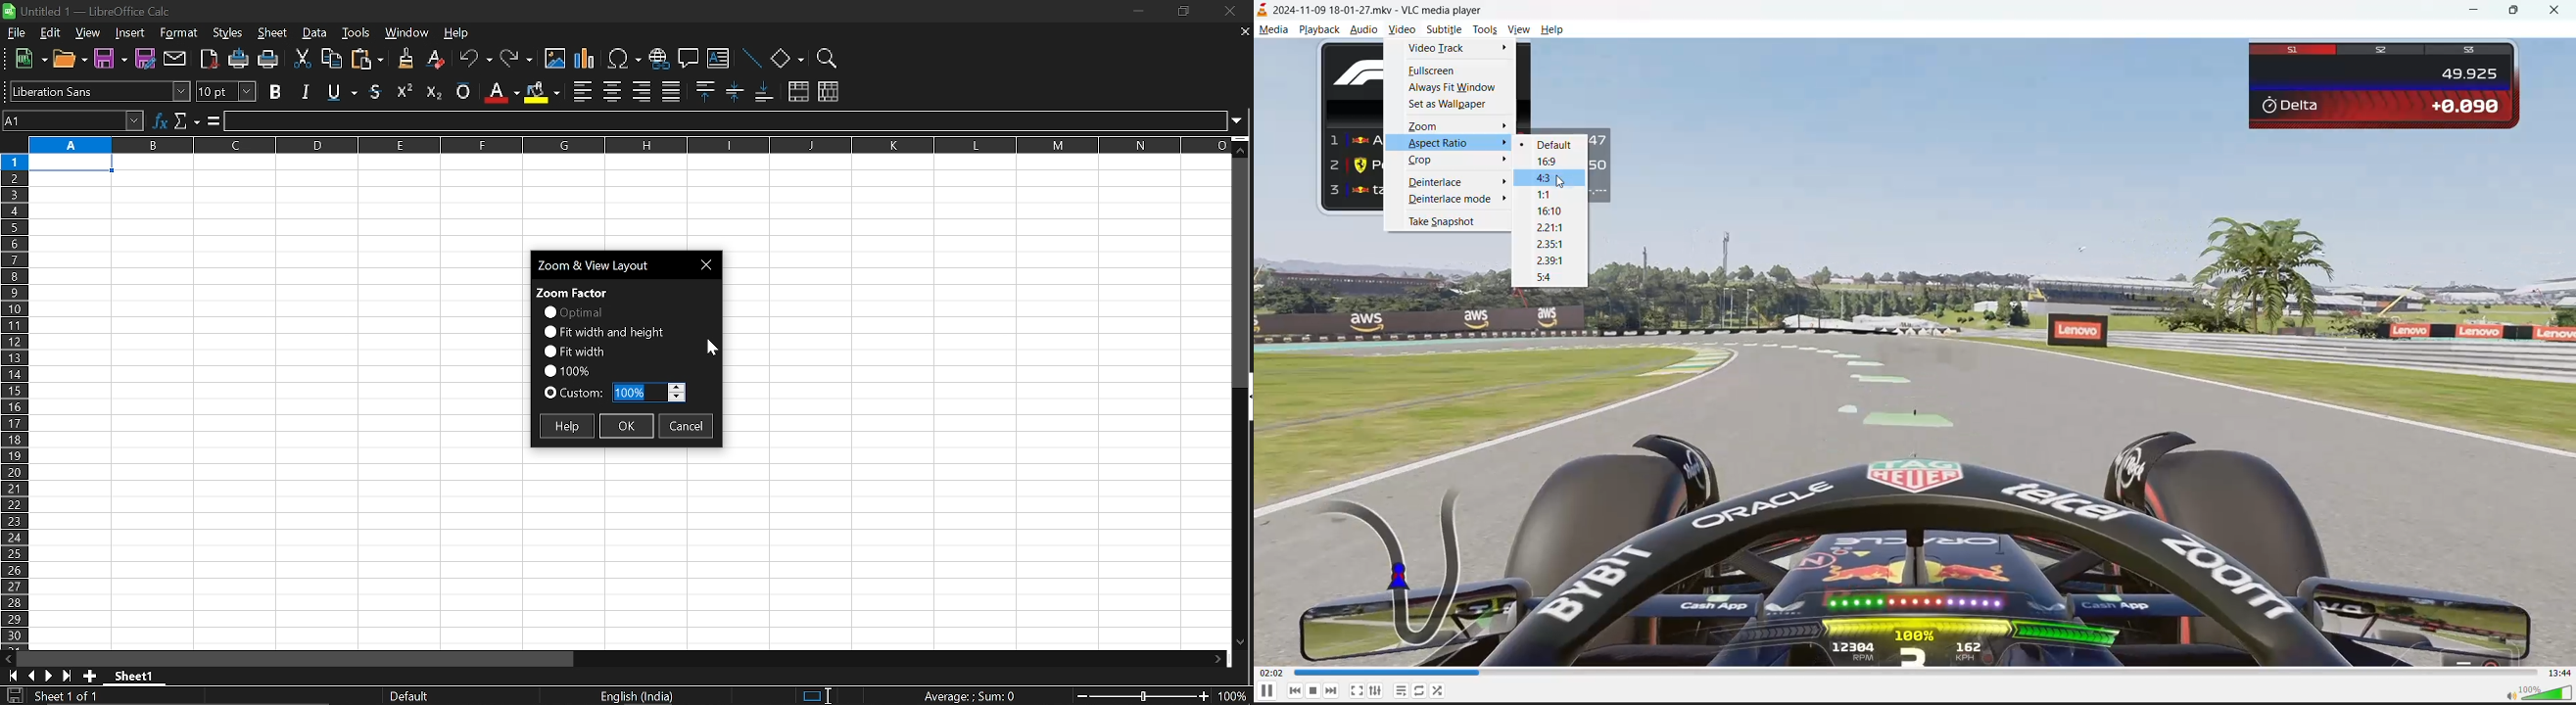 This screenshot has height=728, width=2576. What do you see at coordinates (476, 61) in the screenshot?
I see `undo` at bounding box center [476, 61].